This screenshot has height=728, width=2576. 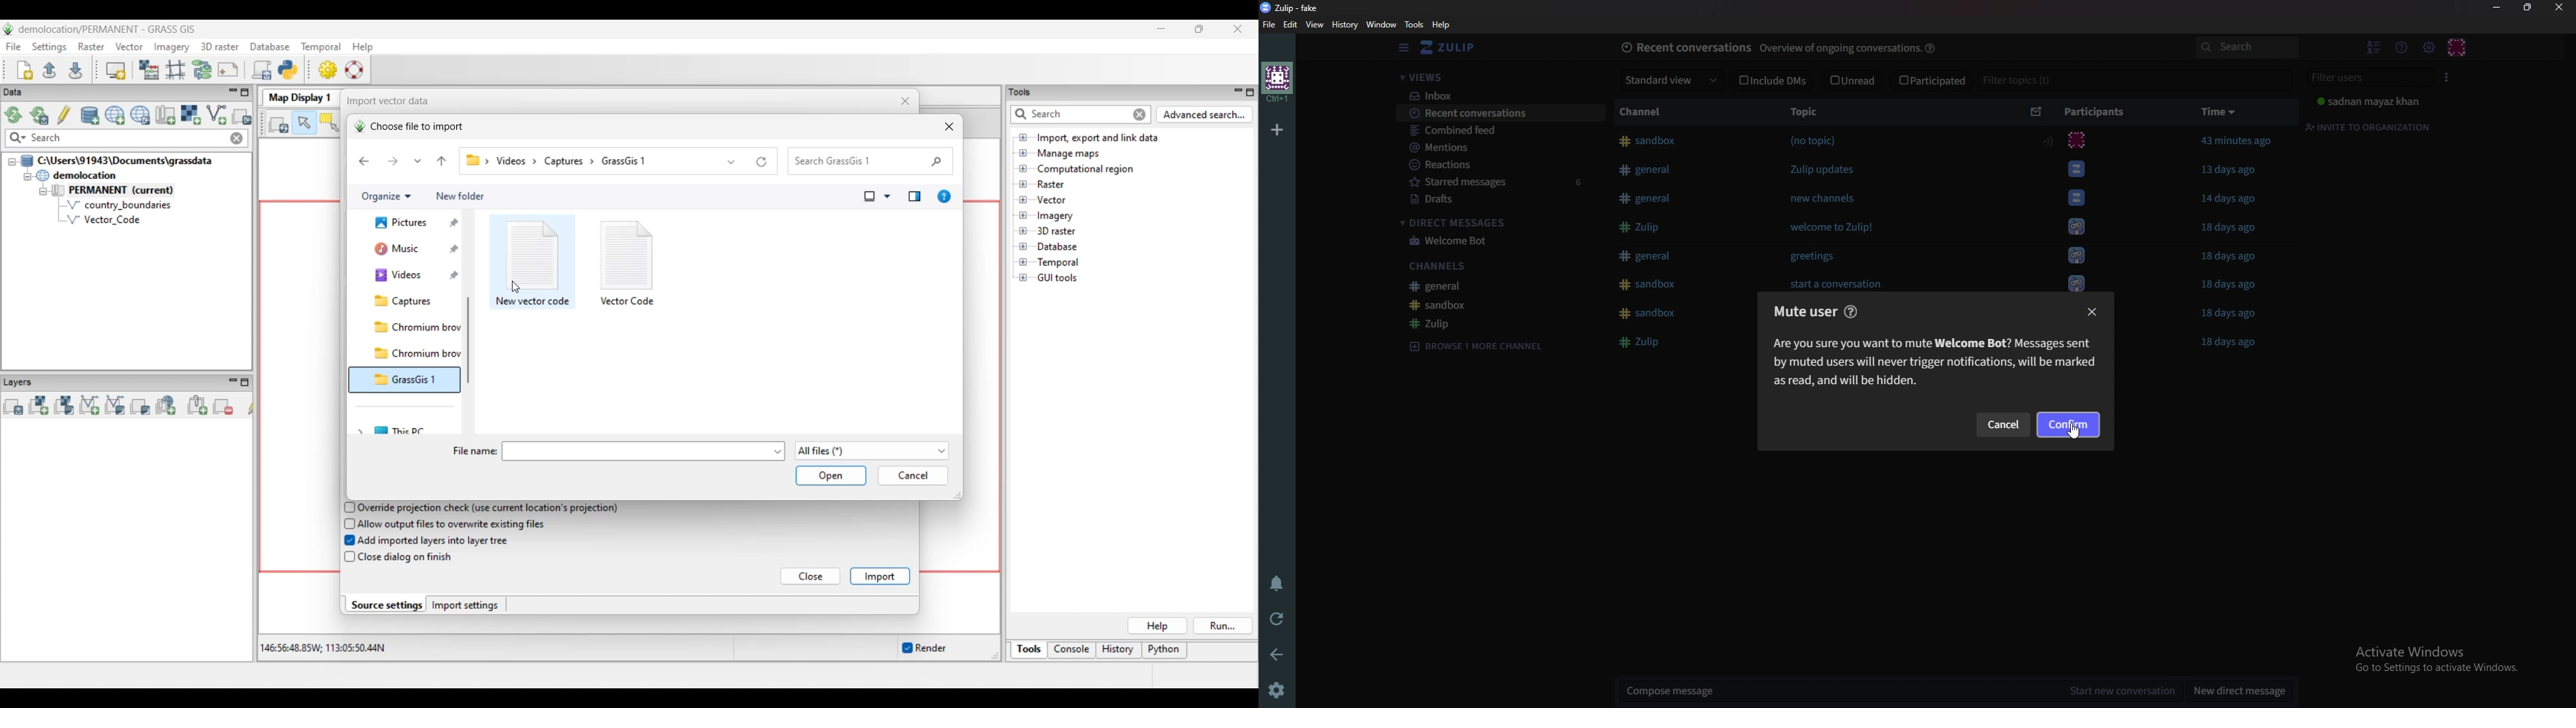 I want to click on Drafts, so click(x=1500, y=199).